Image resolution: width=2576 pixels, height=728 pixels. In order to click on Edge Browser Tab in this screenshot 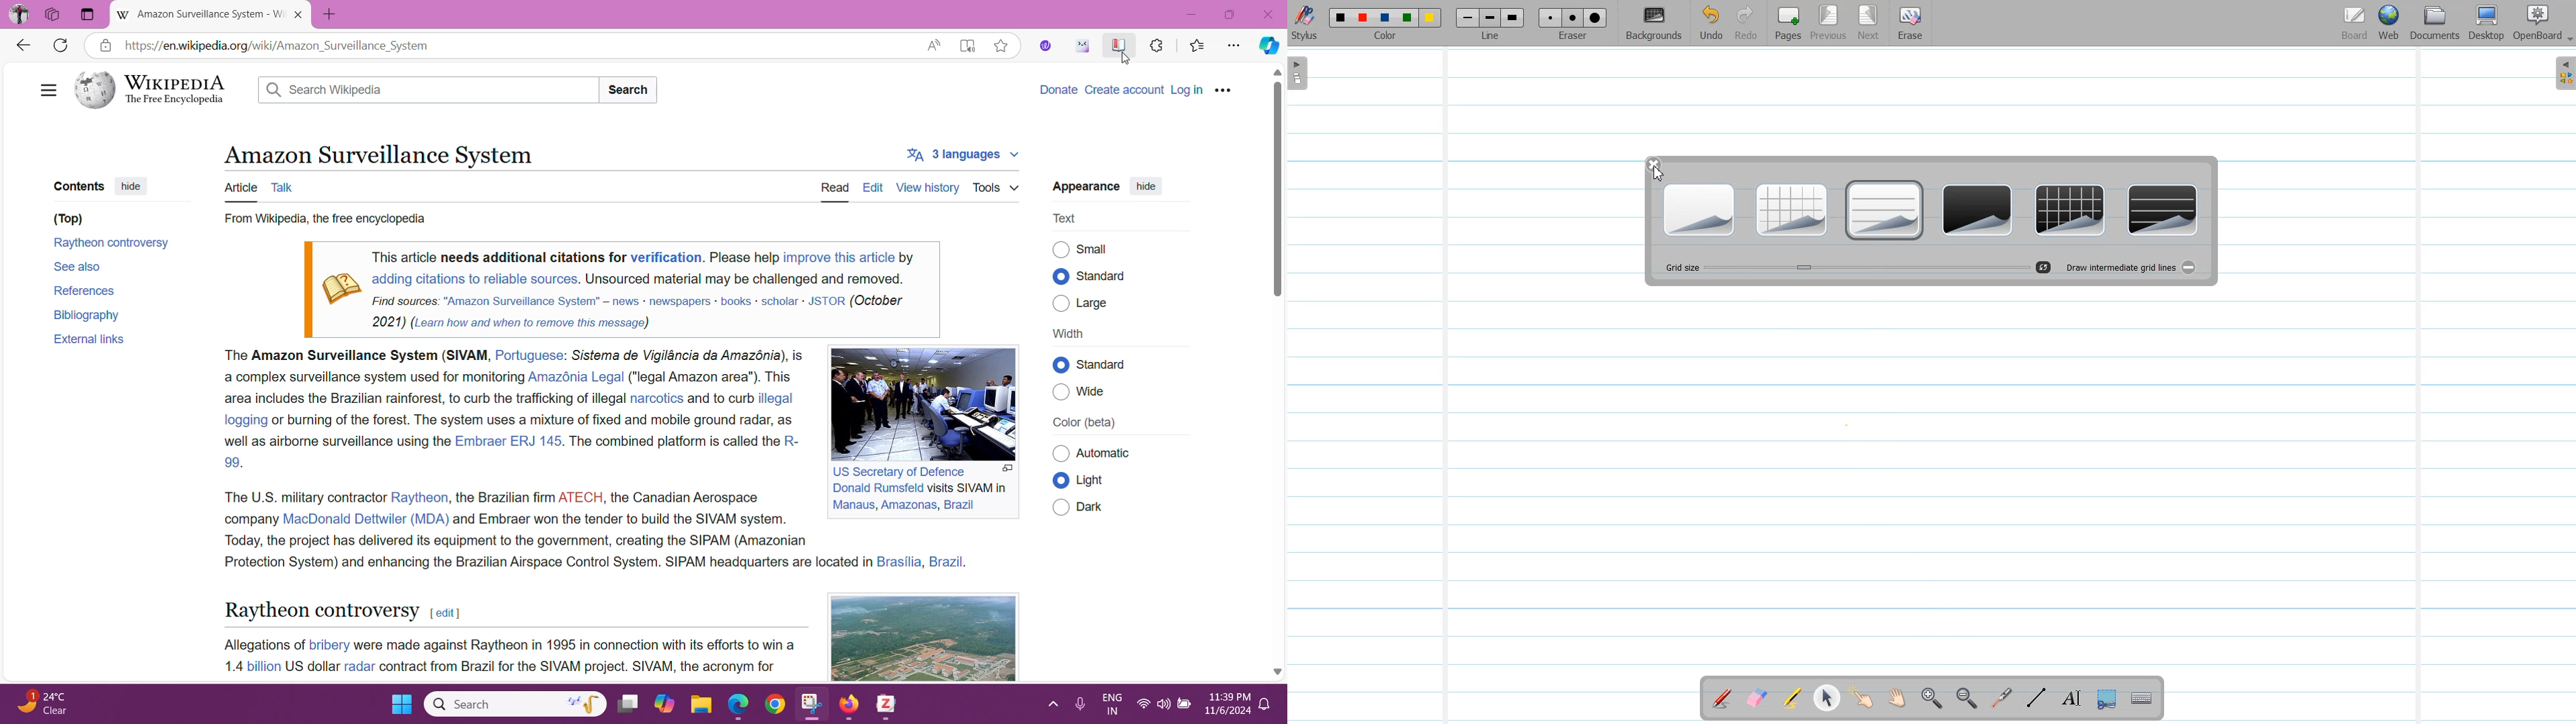, I will do `click(201, 15)`.